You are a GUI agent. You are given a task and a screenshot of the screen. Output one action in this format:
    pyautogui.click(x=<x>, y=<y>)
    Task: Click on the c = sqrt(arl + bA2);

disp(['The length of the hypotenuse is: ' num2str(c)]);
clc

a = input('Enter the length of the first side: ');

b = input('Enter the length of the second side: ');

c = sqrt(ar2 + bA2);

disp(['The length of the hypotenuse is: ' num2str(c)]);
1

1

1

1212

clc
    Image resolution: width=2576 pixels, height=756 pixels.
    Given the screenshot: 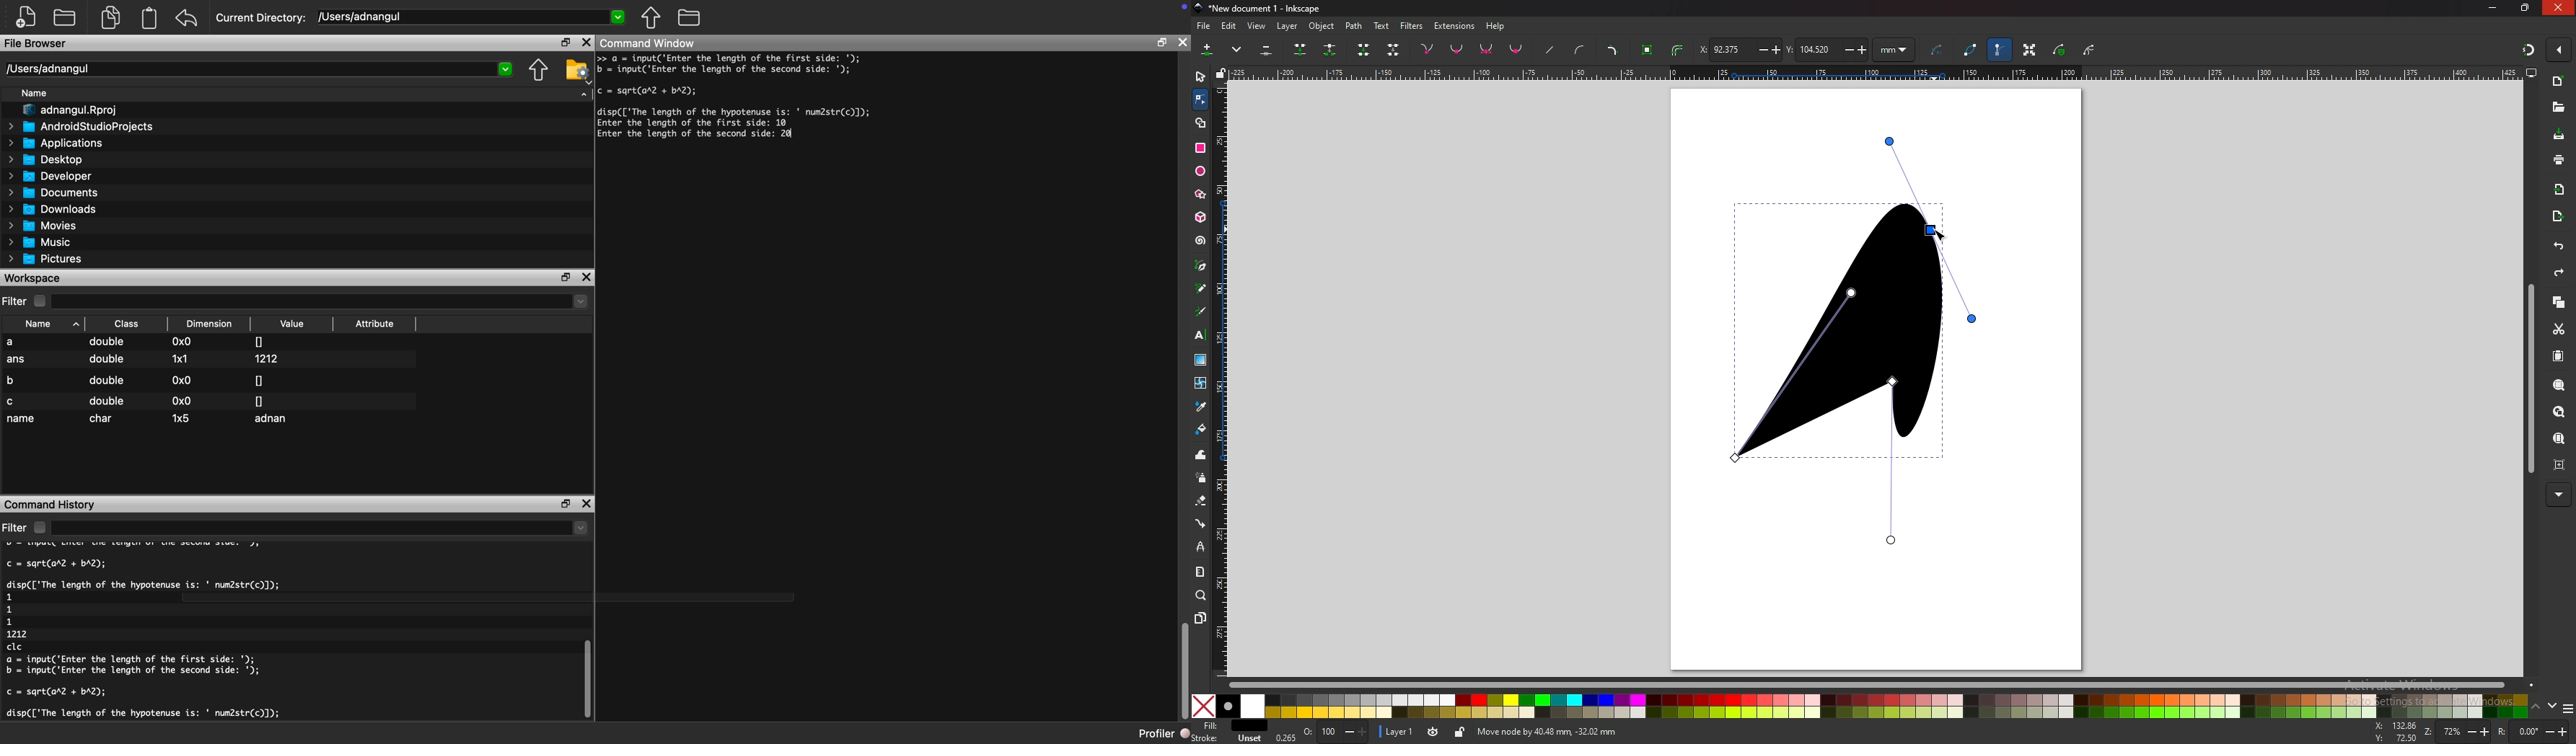 What is the action you would take?
    pyautogui.click(x=165, y=634)
    